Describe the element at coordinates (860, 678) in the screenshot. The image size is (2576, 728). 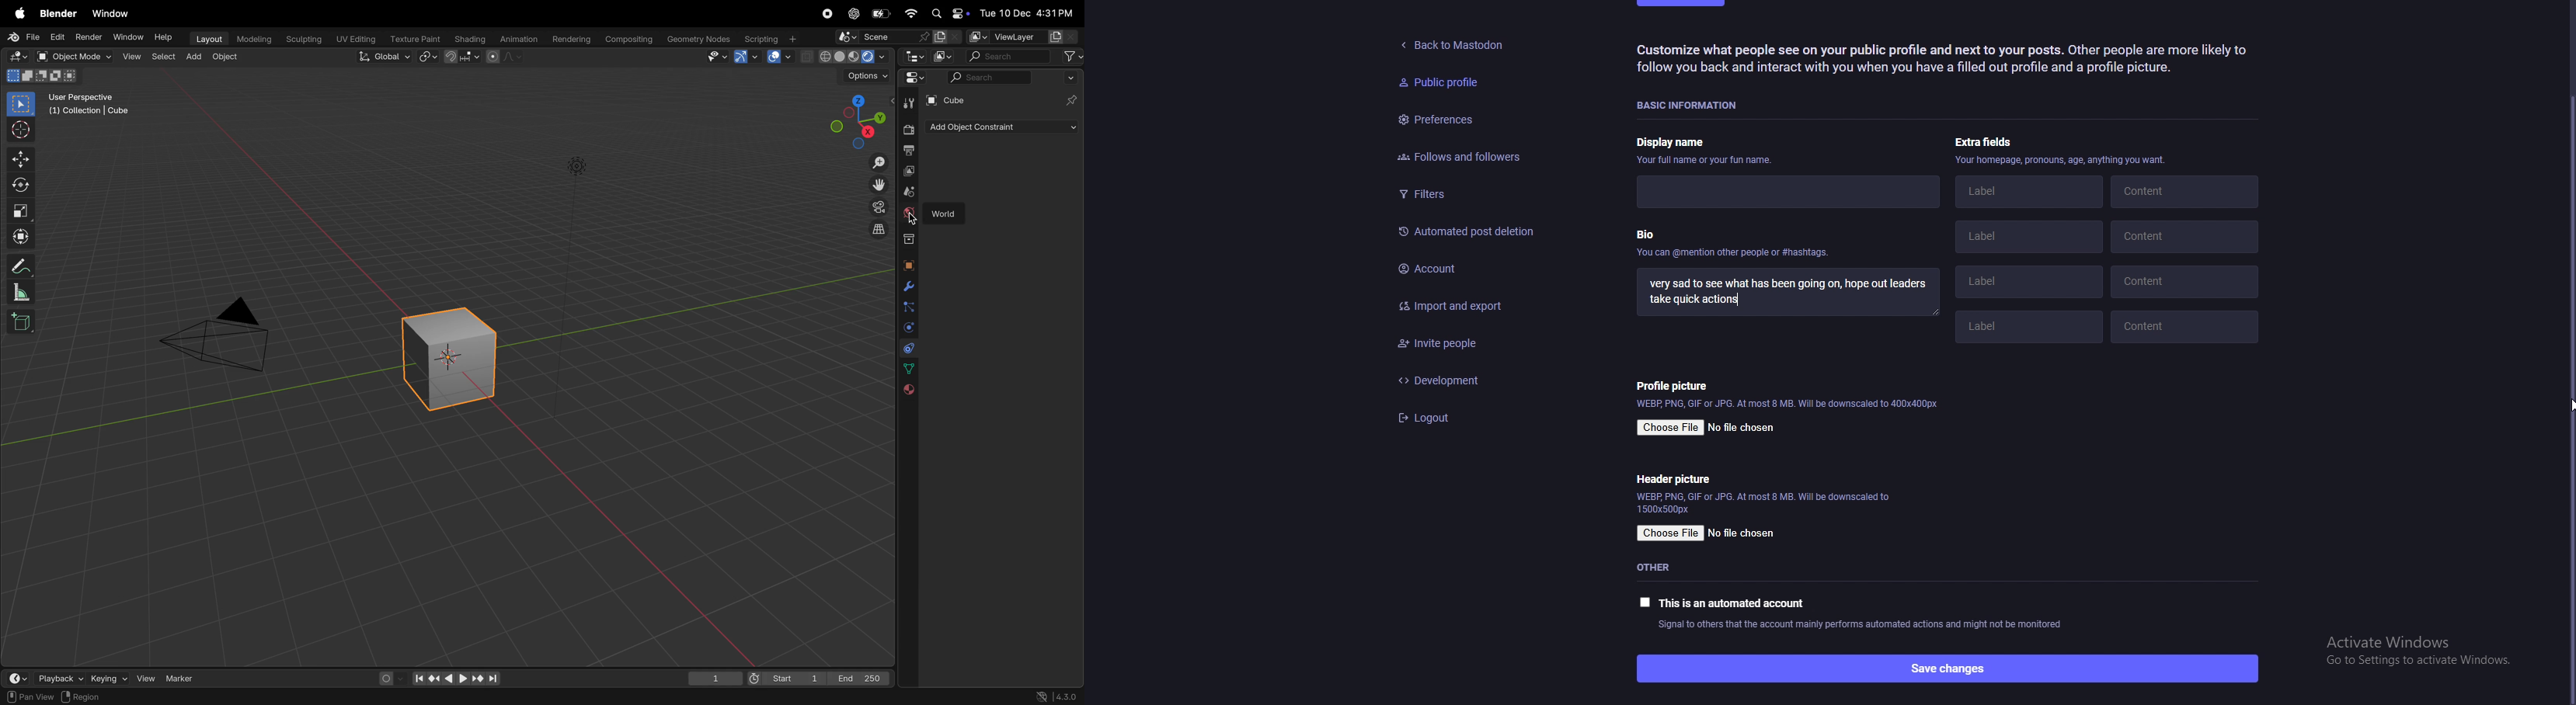
I see `End 250` at that location.